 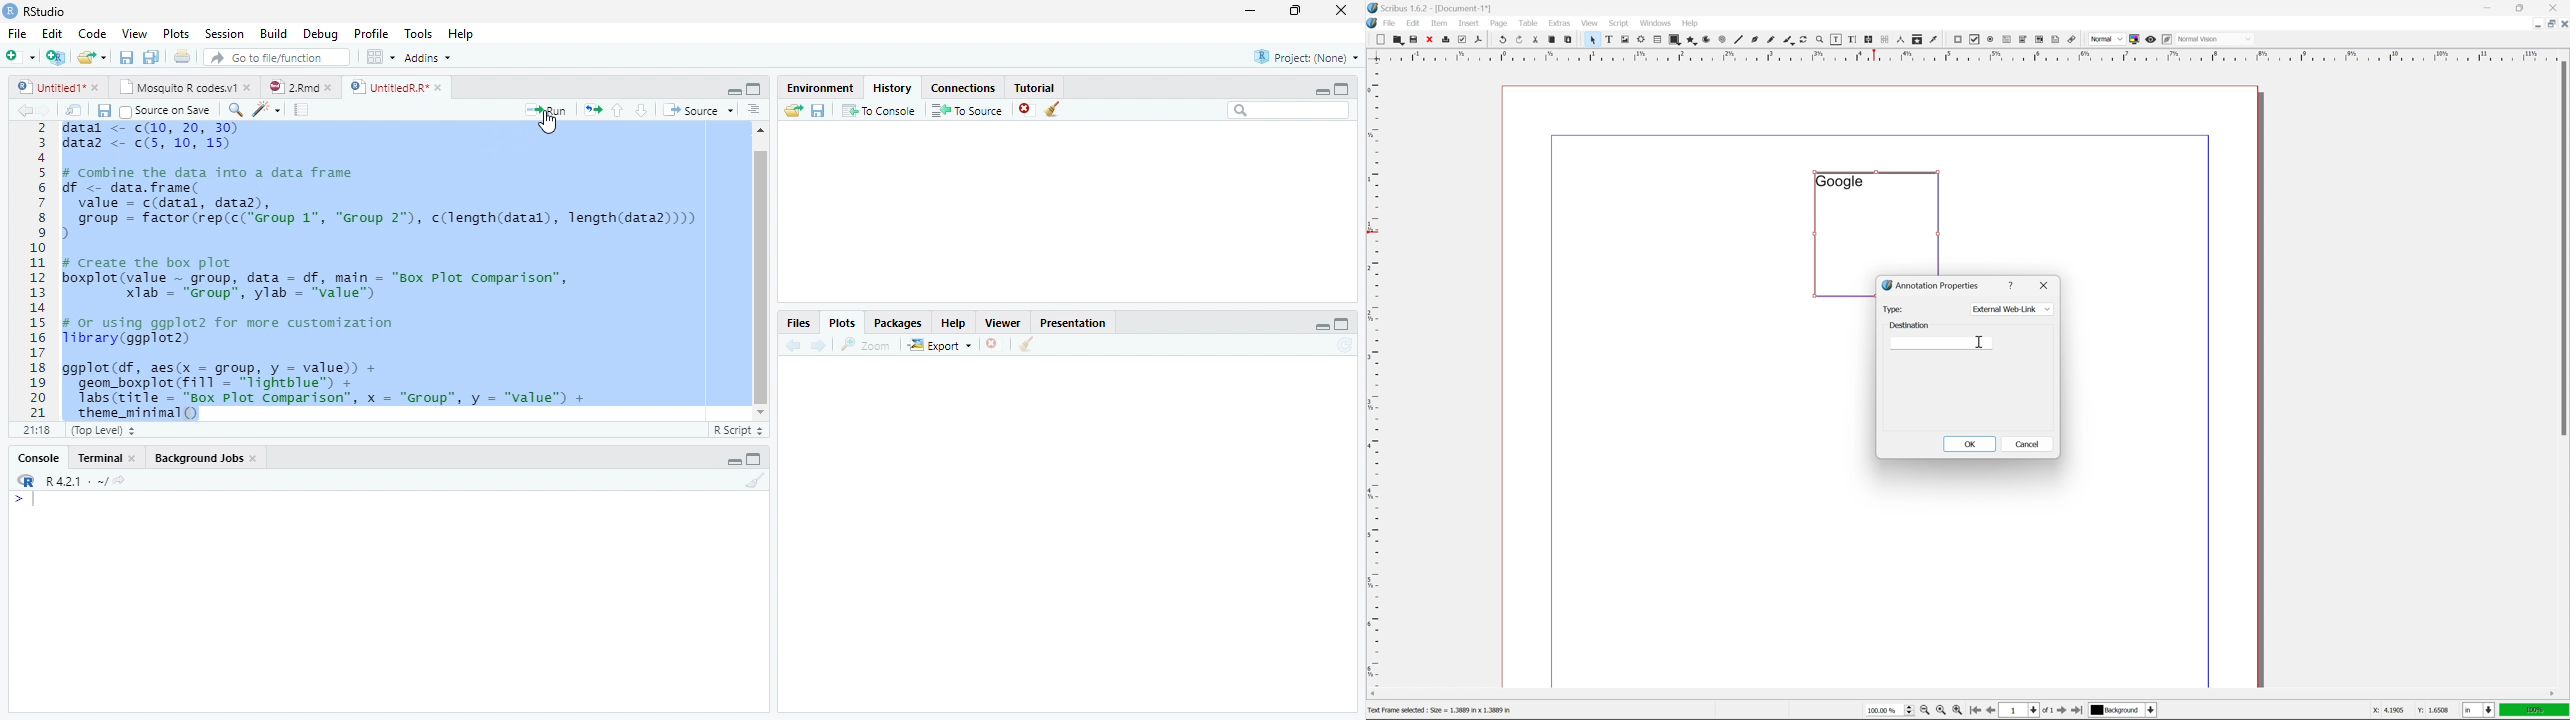 I want to click on select current zoom level, so click(x=1890, y=710).